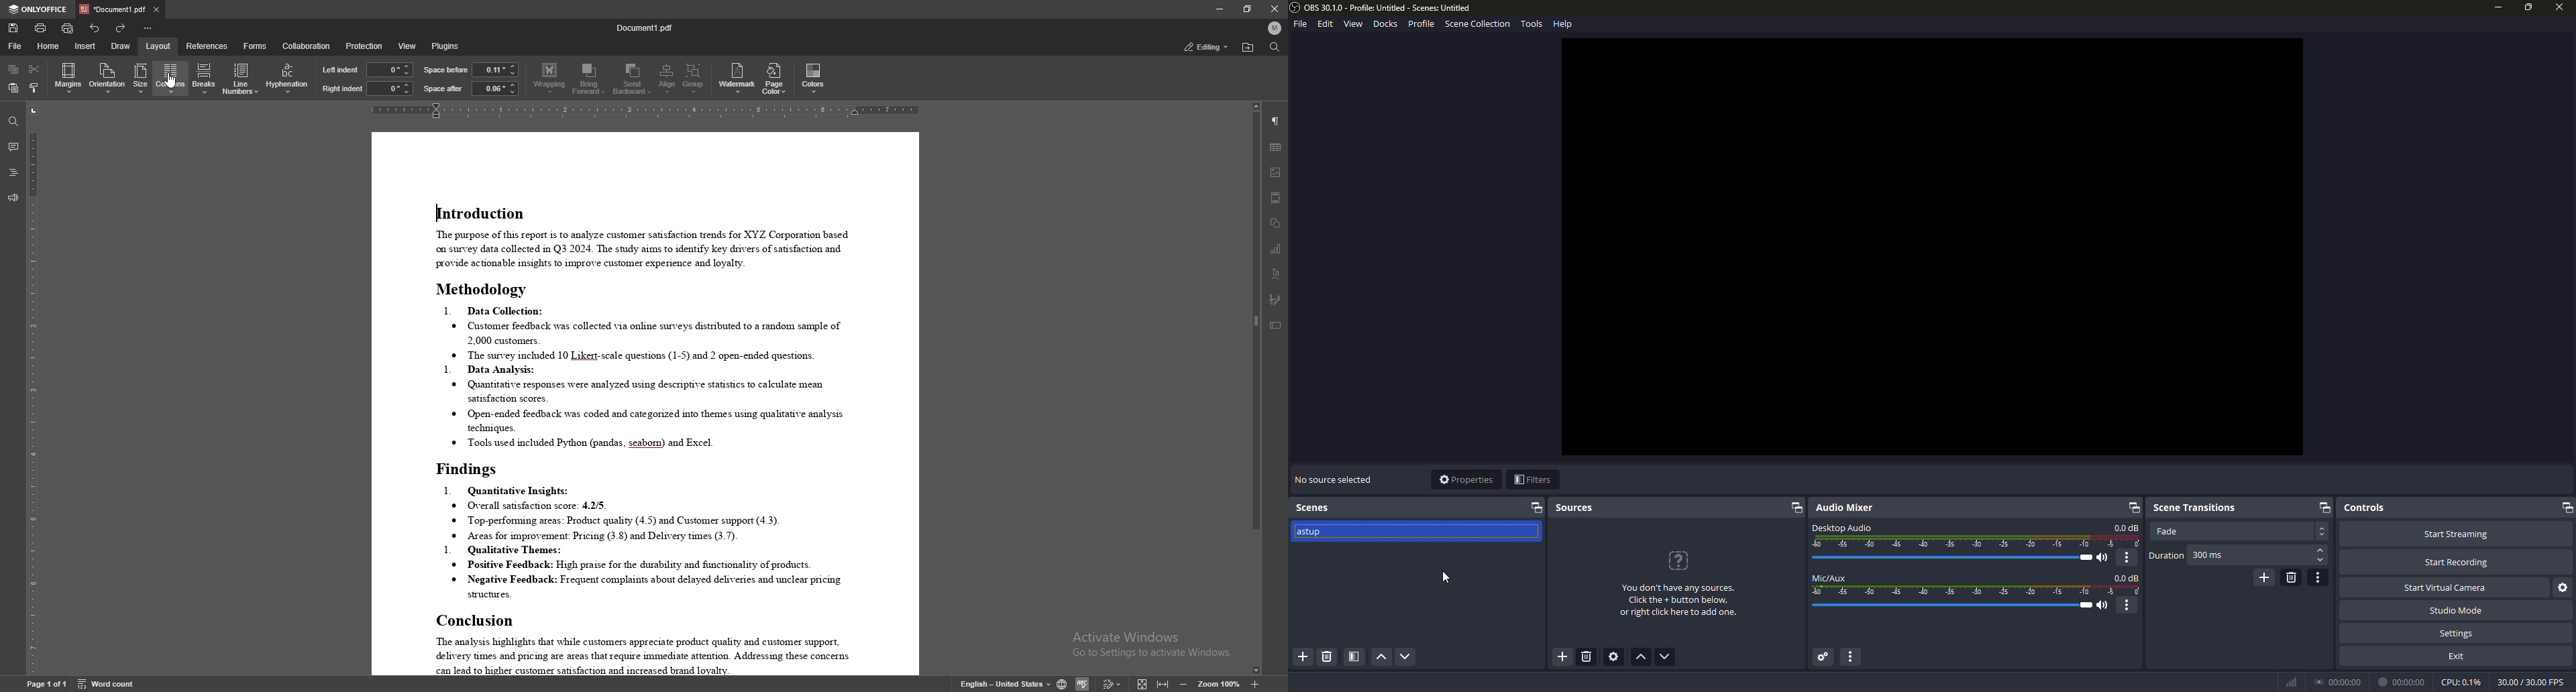 This screenshot has height=700, width=2576. What do you see at coordinates (68, 78) in the screenshot?
I see `margins` at bounding box center [68, 78].